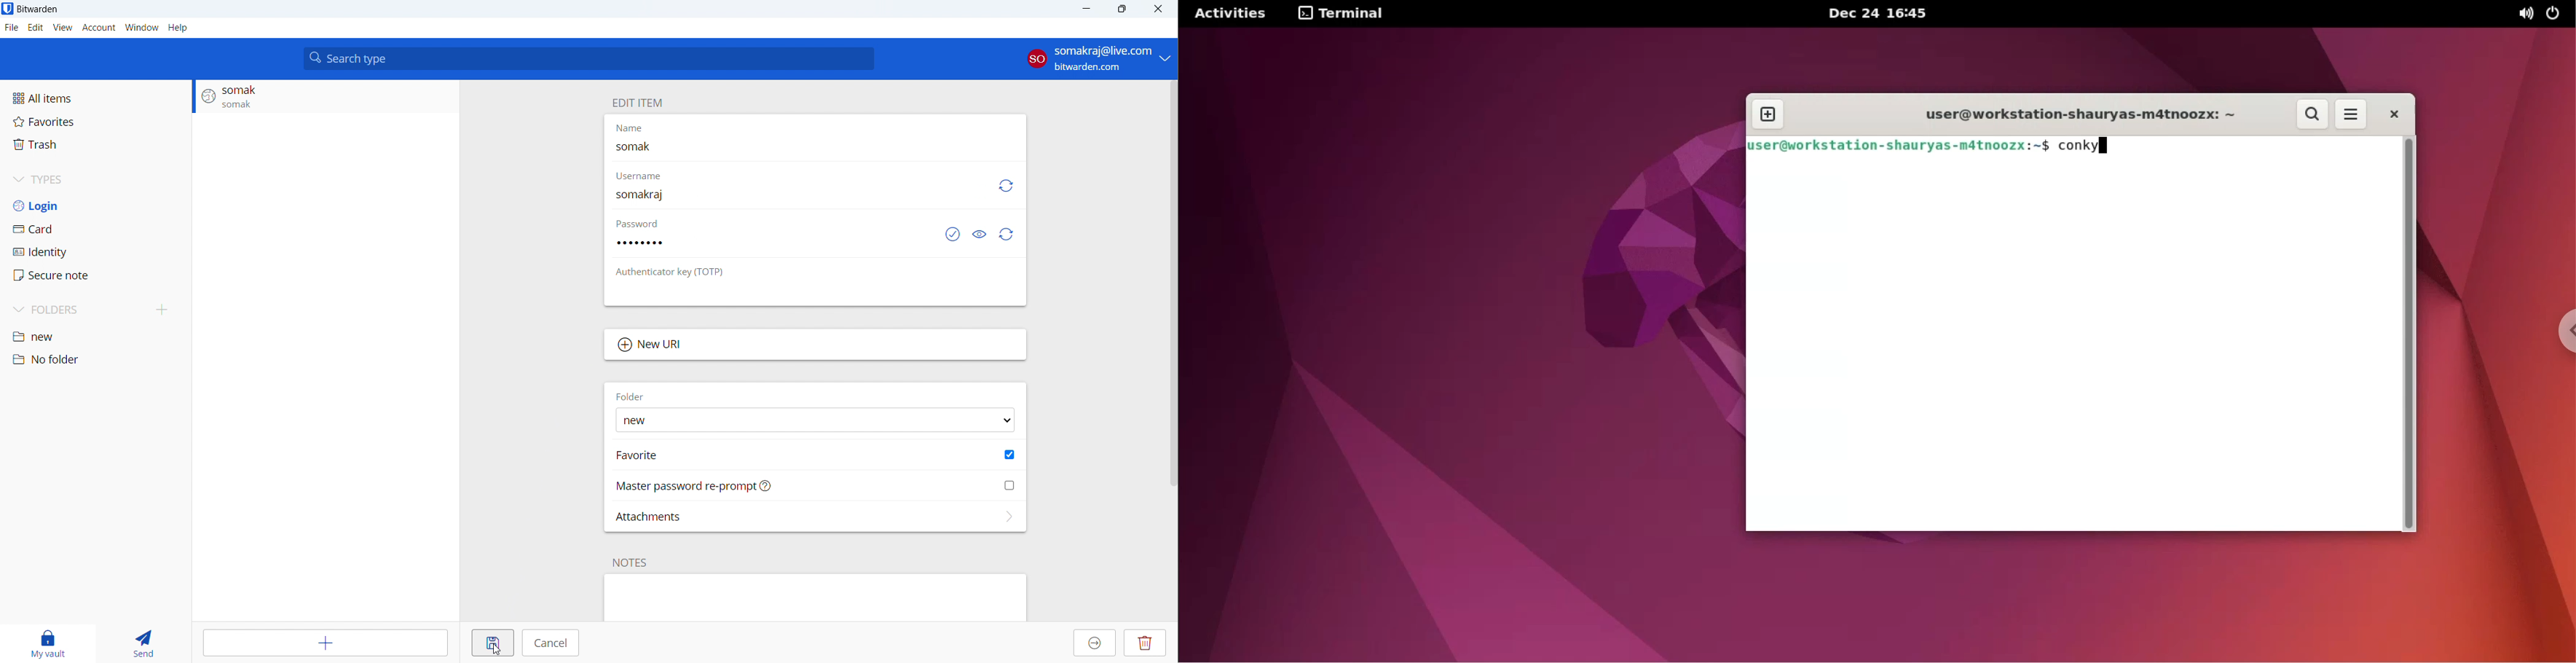 The image size is (2576, 672). Describe the element at coordinates (639, 455) in the screenshot. I see `FAVORITE` at that location.